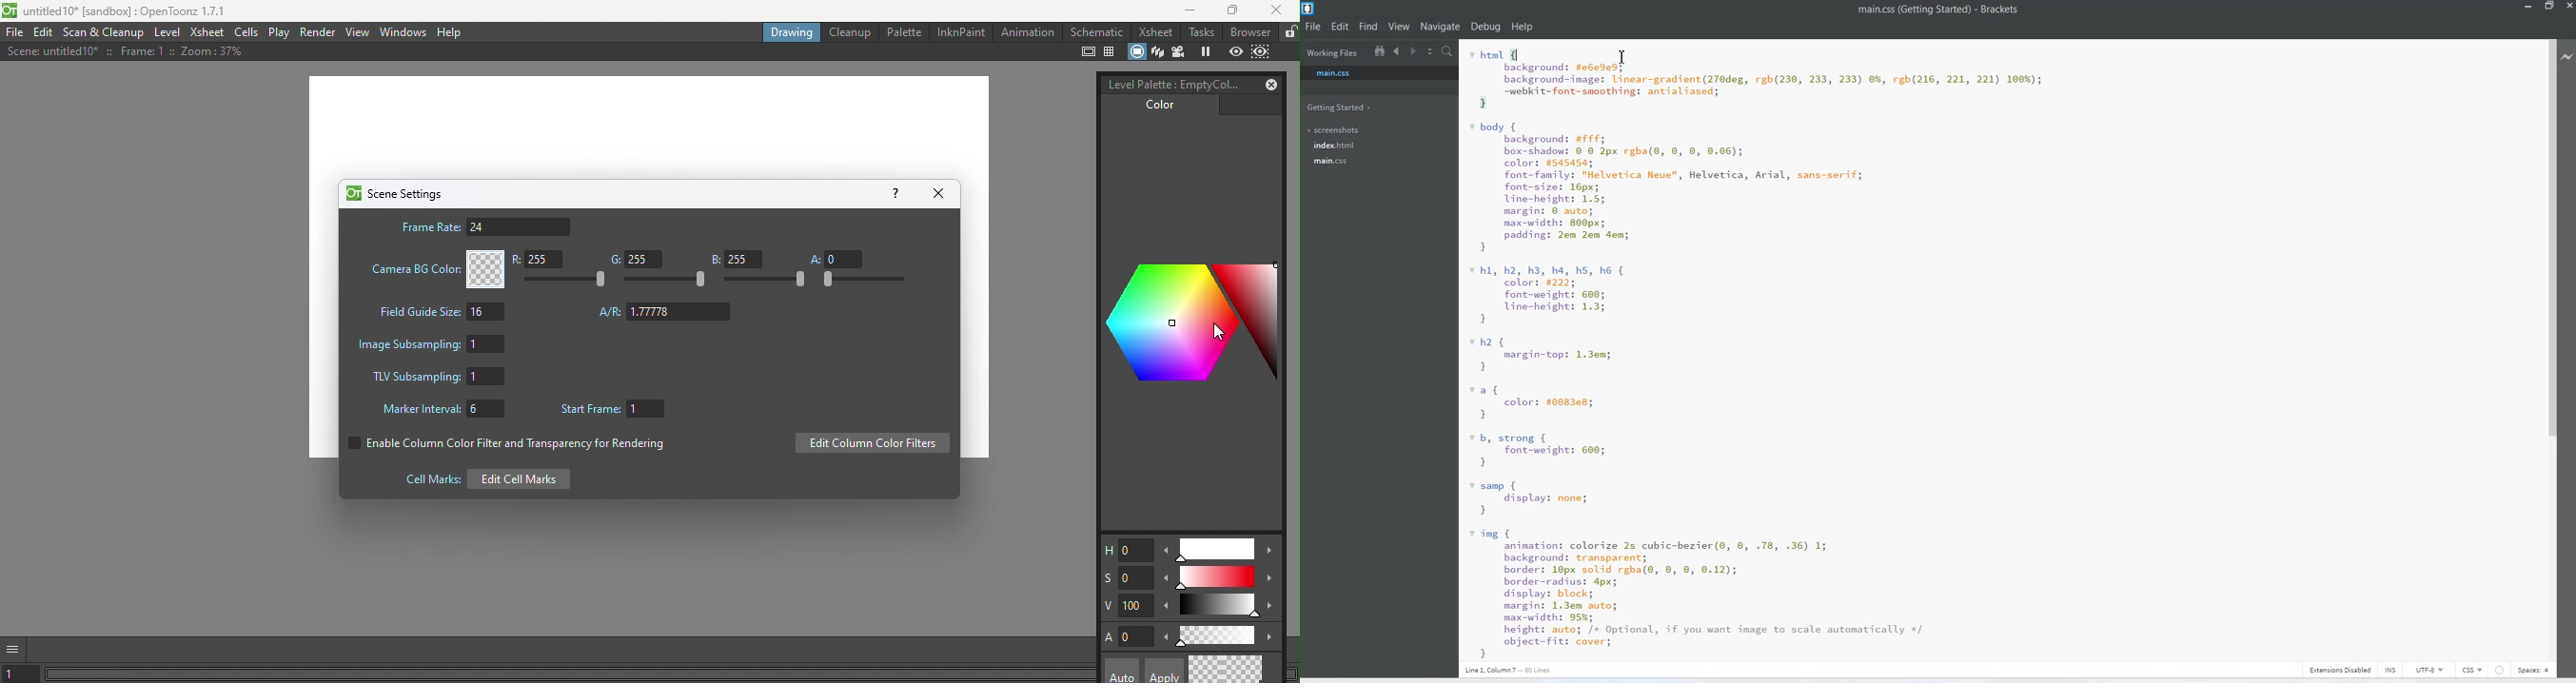 The width and height of the screenshot is (2576, 700). What do you see at coordinates (1331, 53) in the screenshot?
I see `Working Files` at bounding box center [1331, 53].